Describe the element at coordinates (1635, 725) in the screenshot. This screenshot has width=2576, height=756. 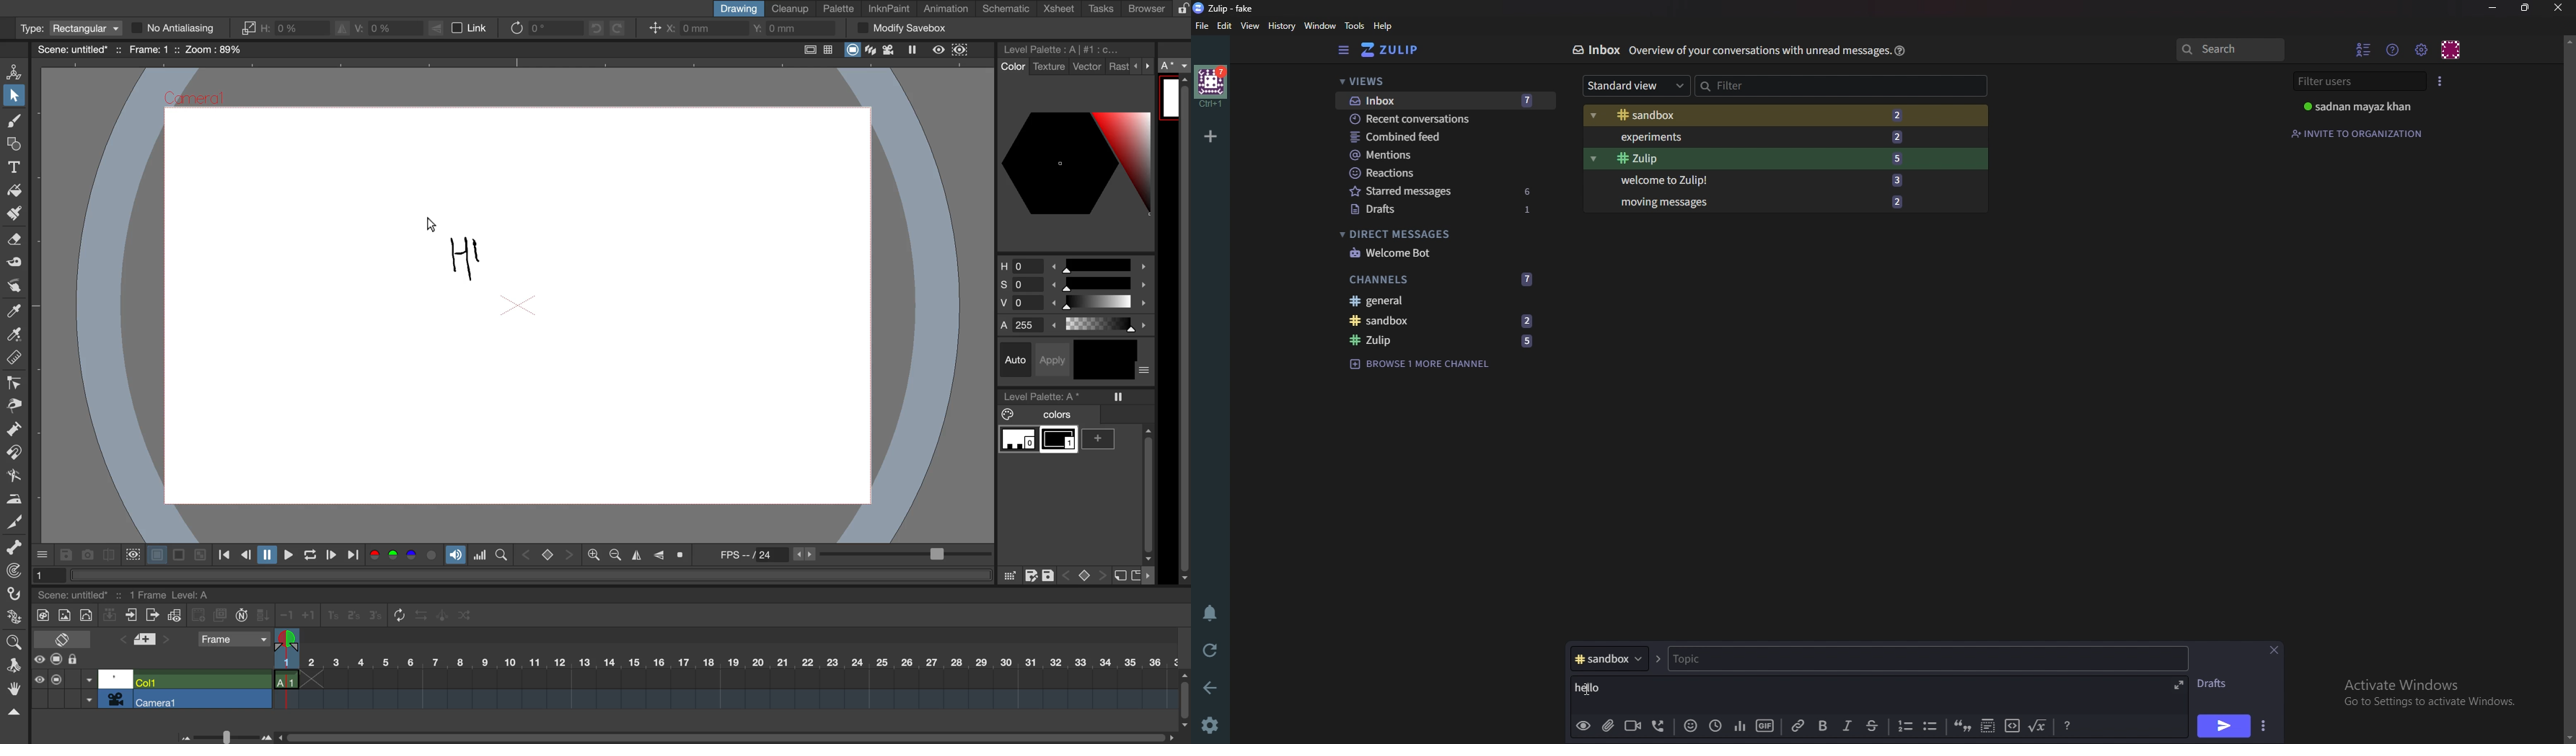
I see `Video call` at that location.